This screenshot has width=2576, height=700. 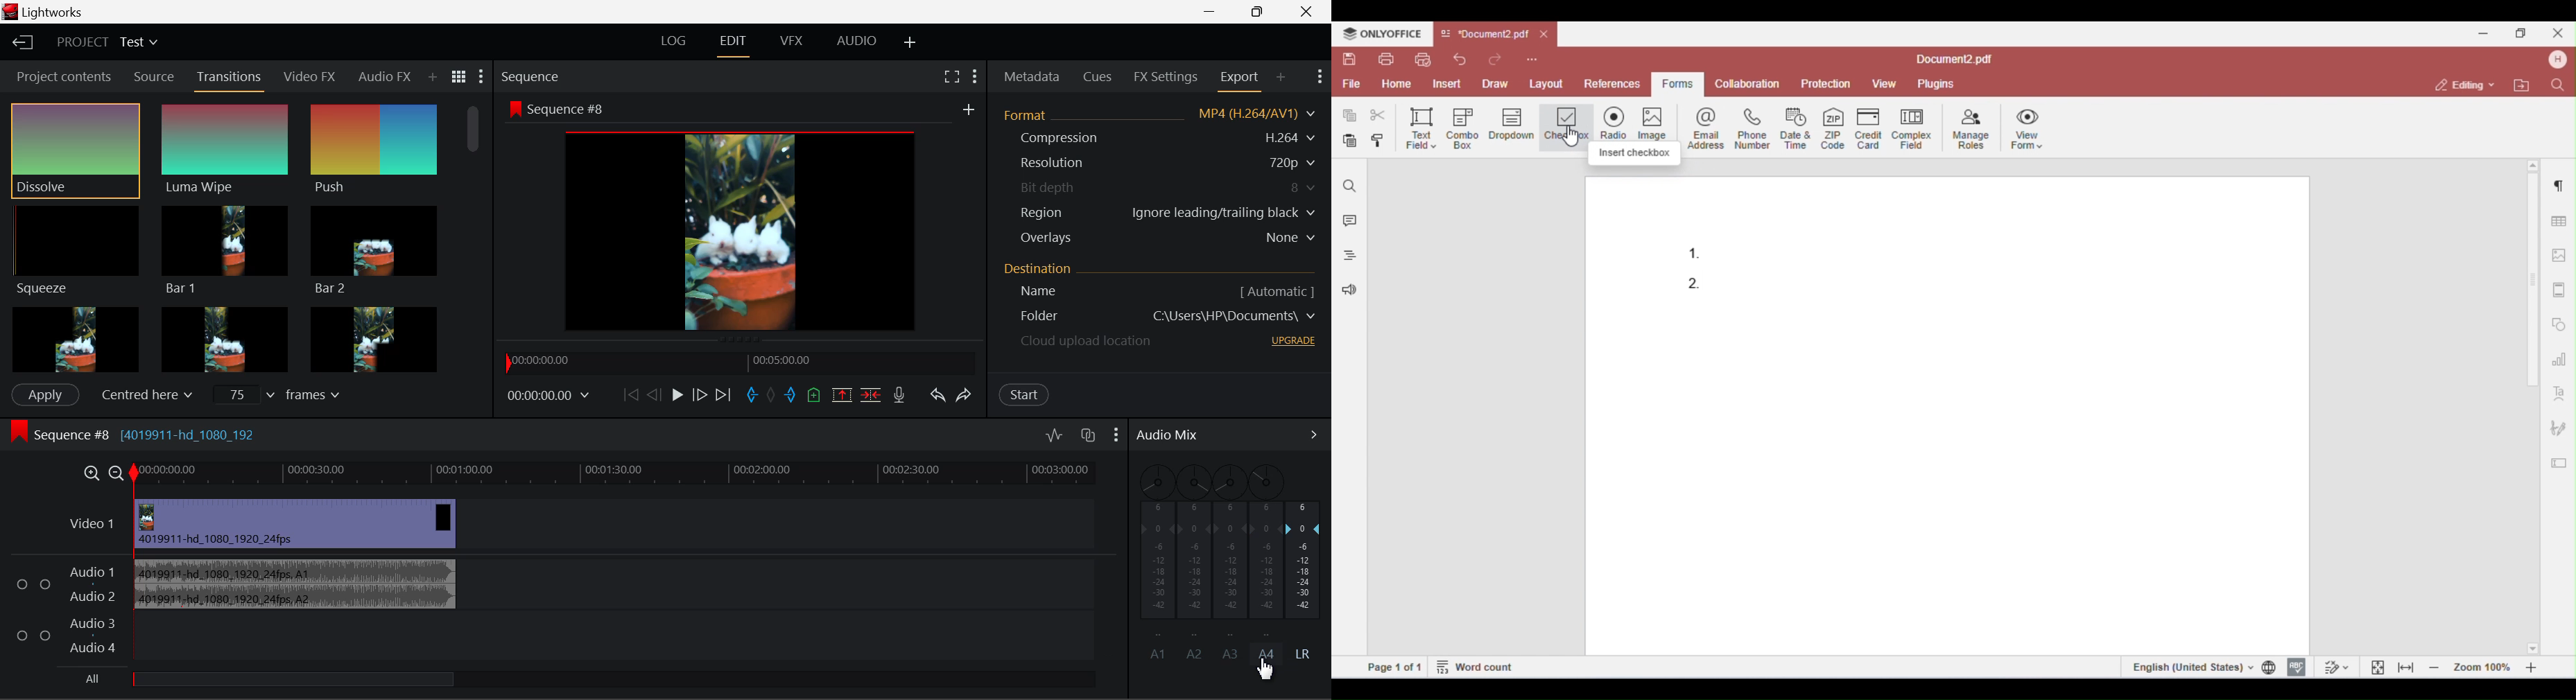 I want to click on Region, so click(x=1157, y=213).